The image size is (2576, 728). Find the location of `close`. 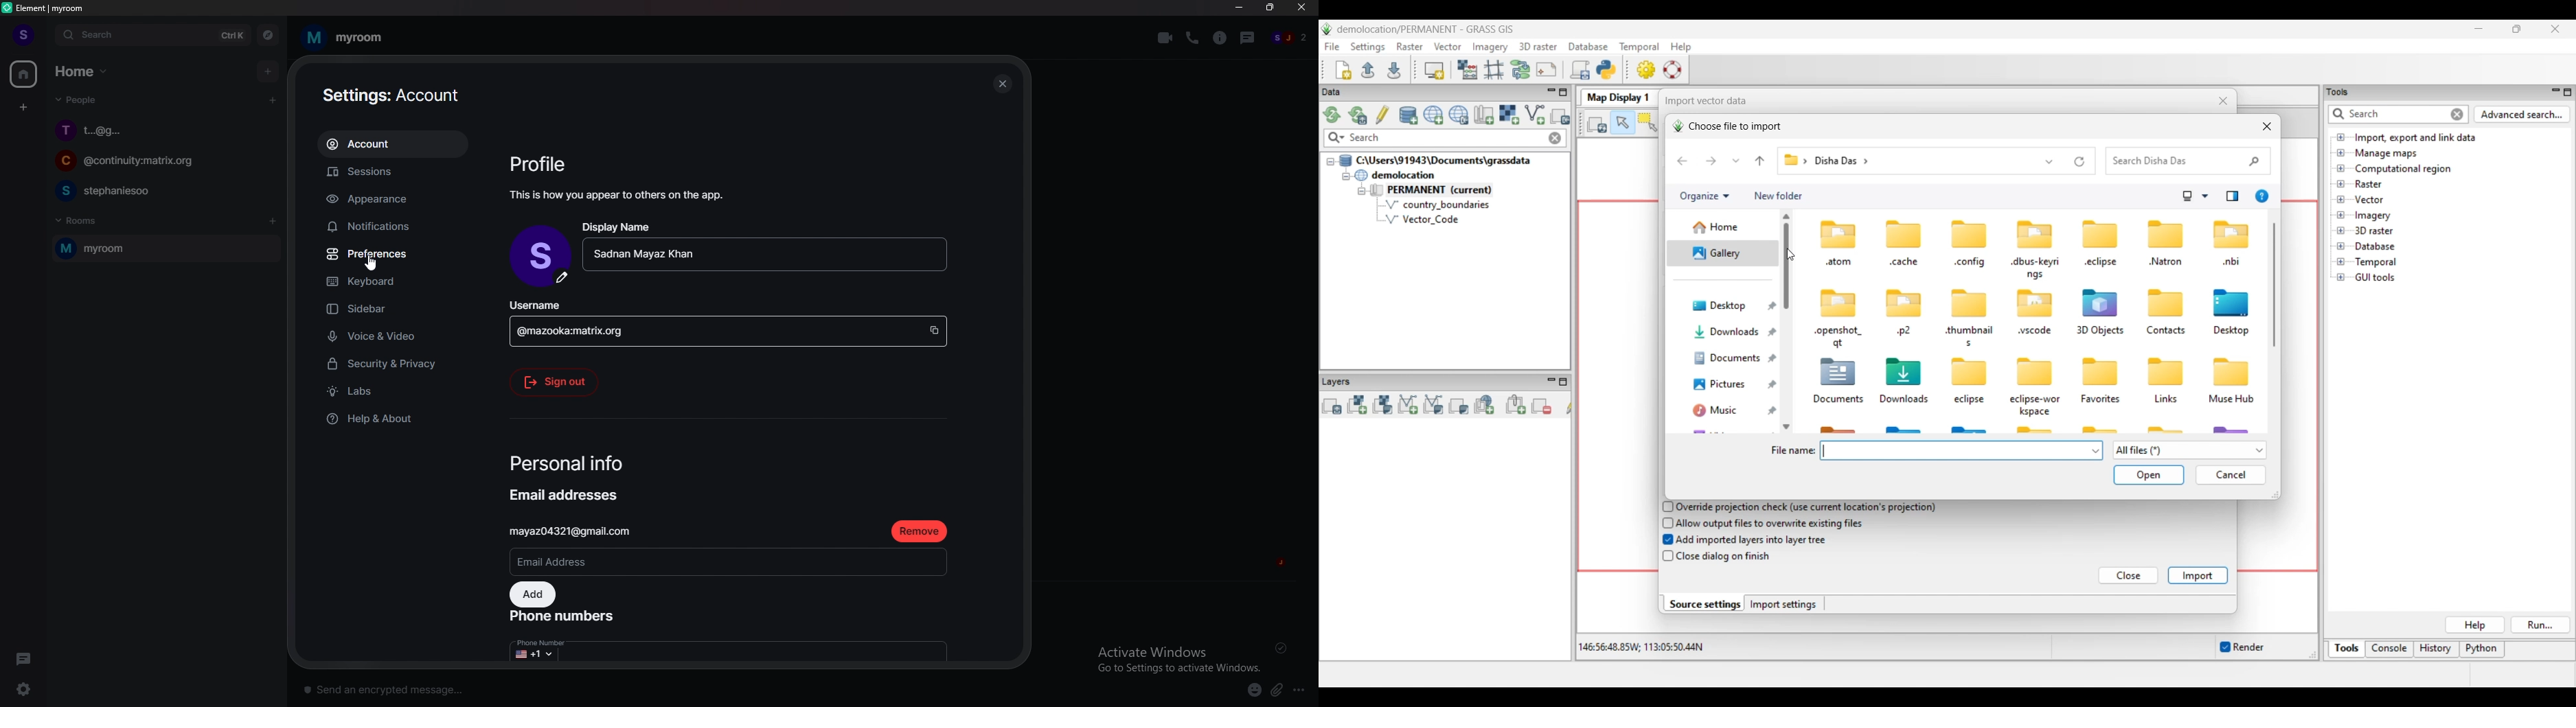

close is located at coordinates (1302, 10).